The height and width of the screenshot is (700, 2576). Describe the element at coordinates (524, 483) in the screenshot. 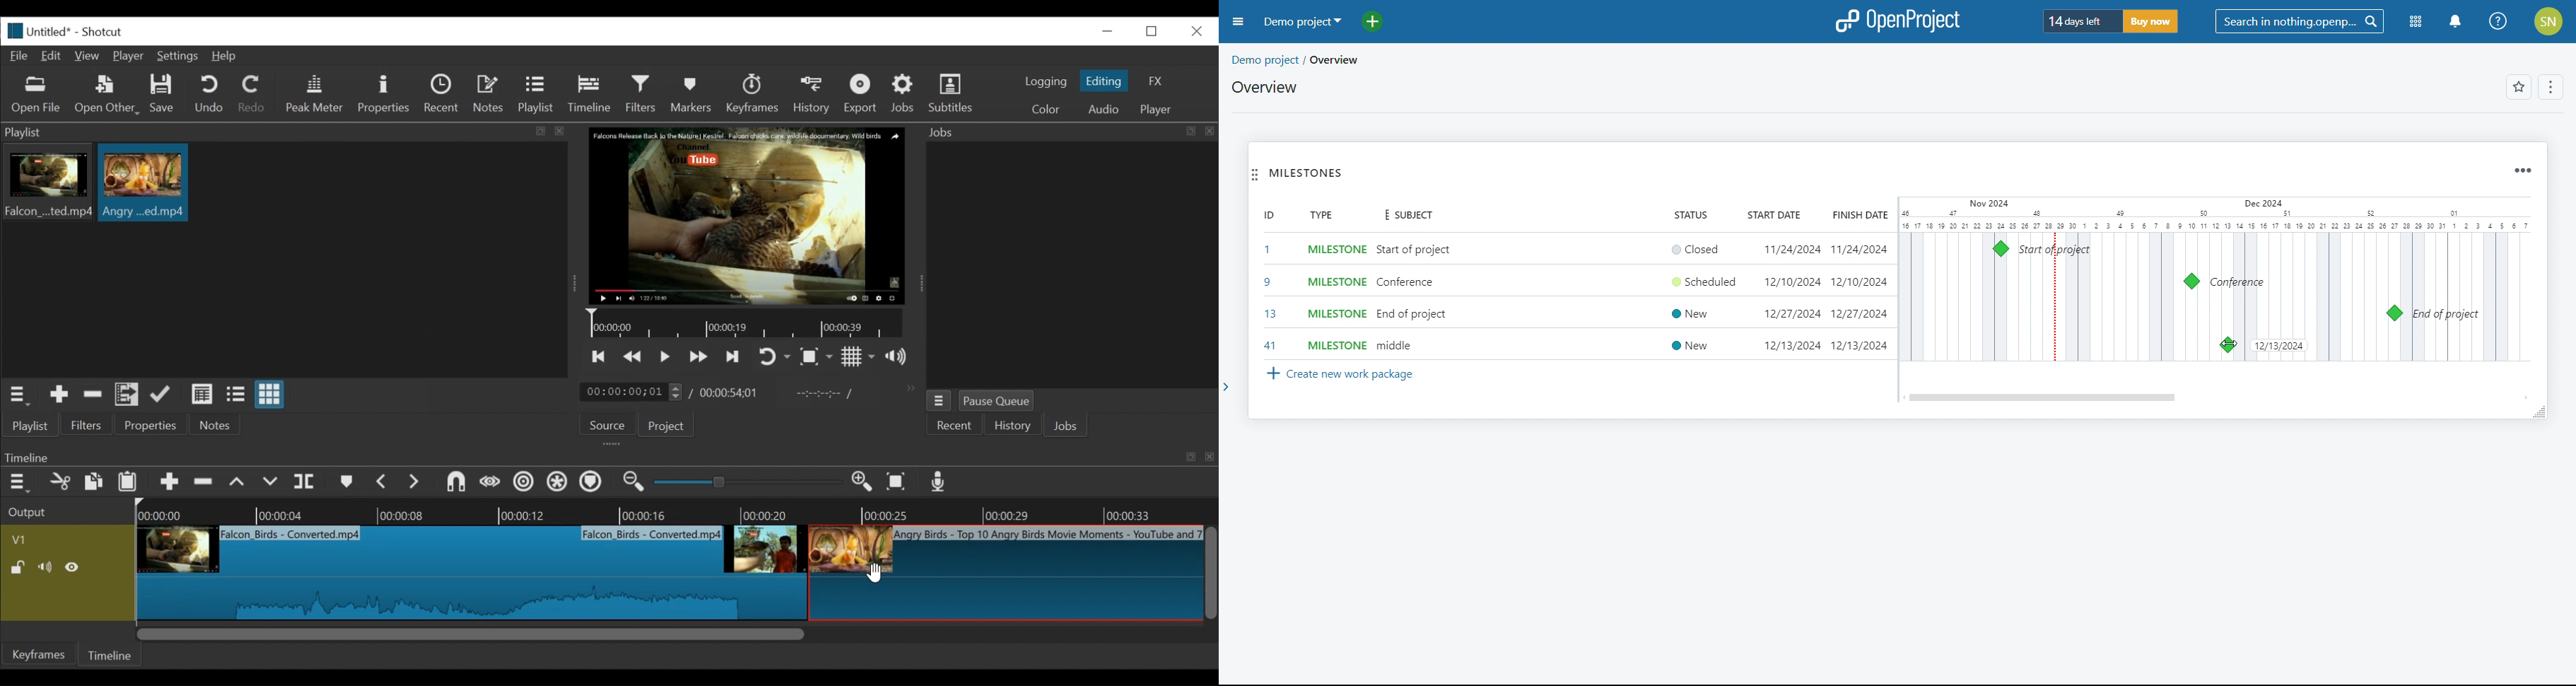

I see `Ripple ` at that location.